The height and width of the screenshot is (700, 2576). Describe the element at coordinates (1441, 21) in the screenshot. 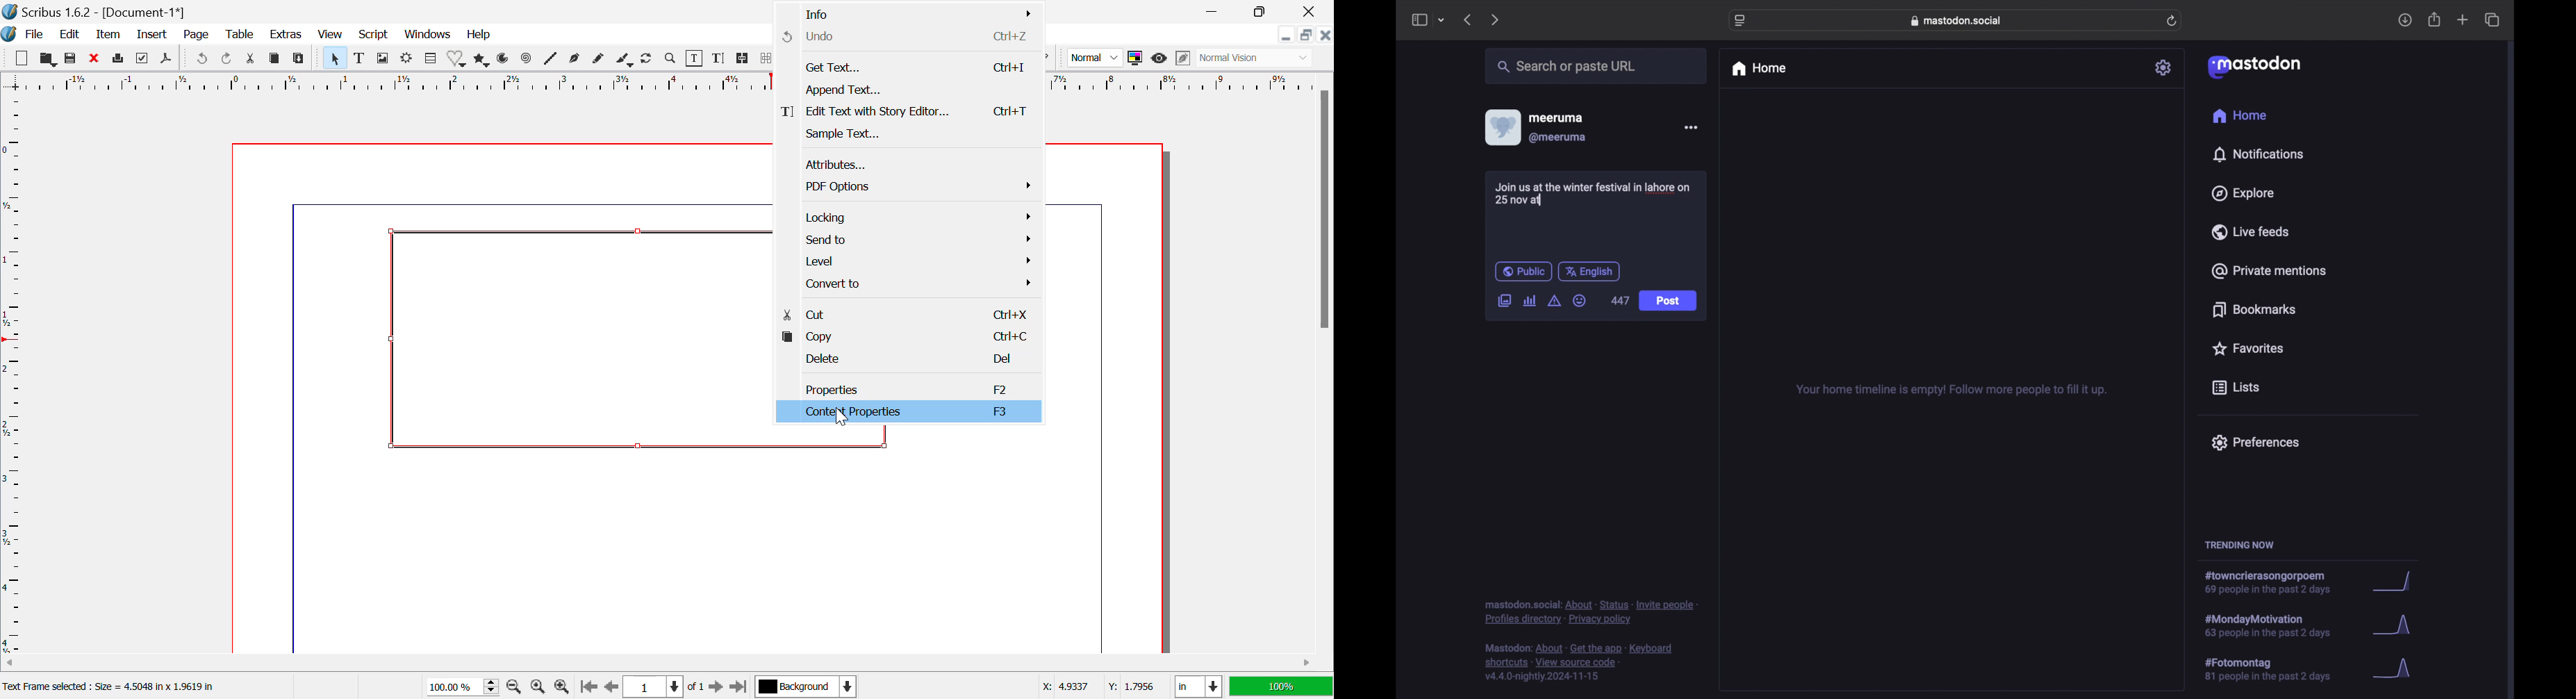

I see `tab group picker` at that location.